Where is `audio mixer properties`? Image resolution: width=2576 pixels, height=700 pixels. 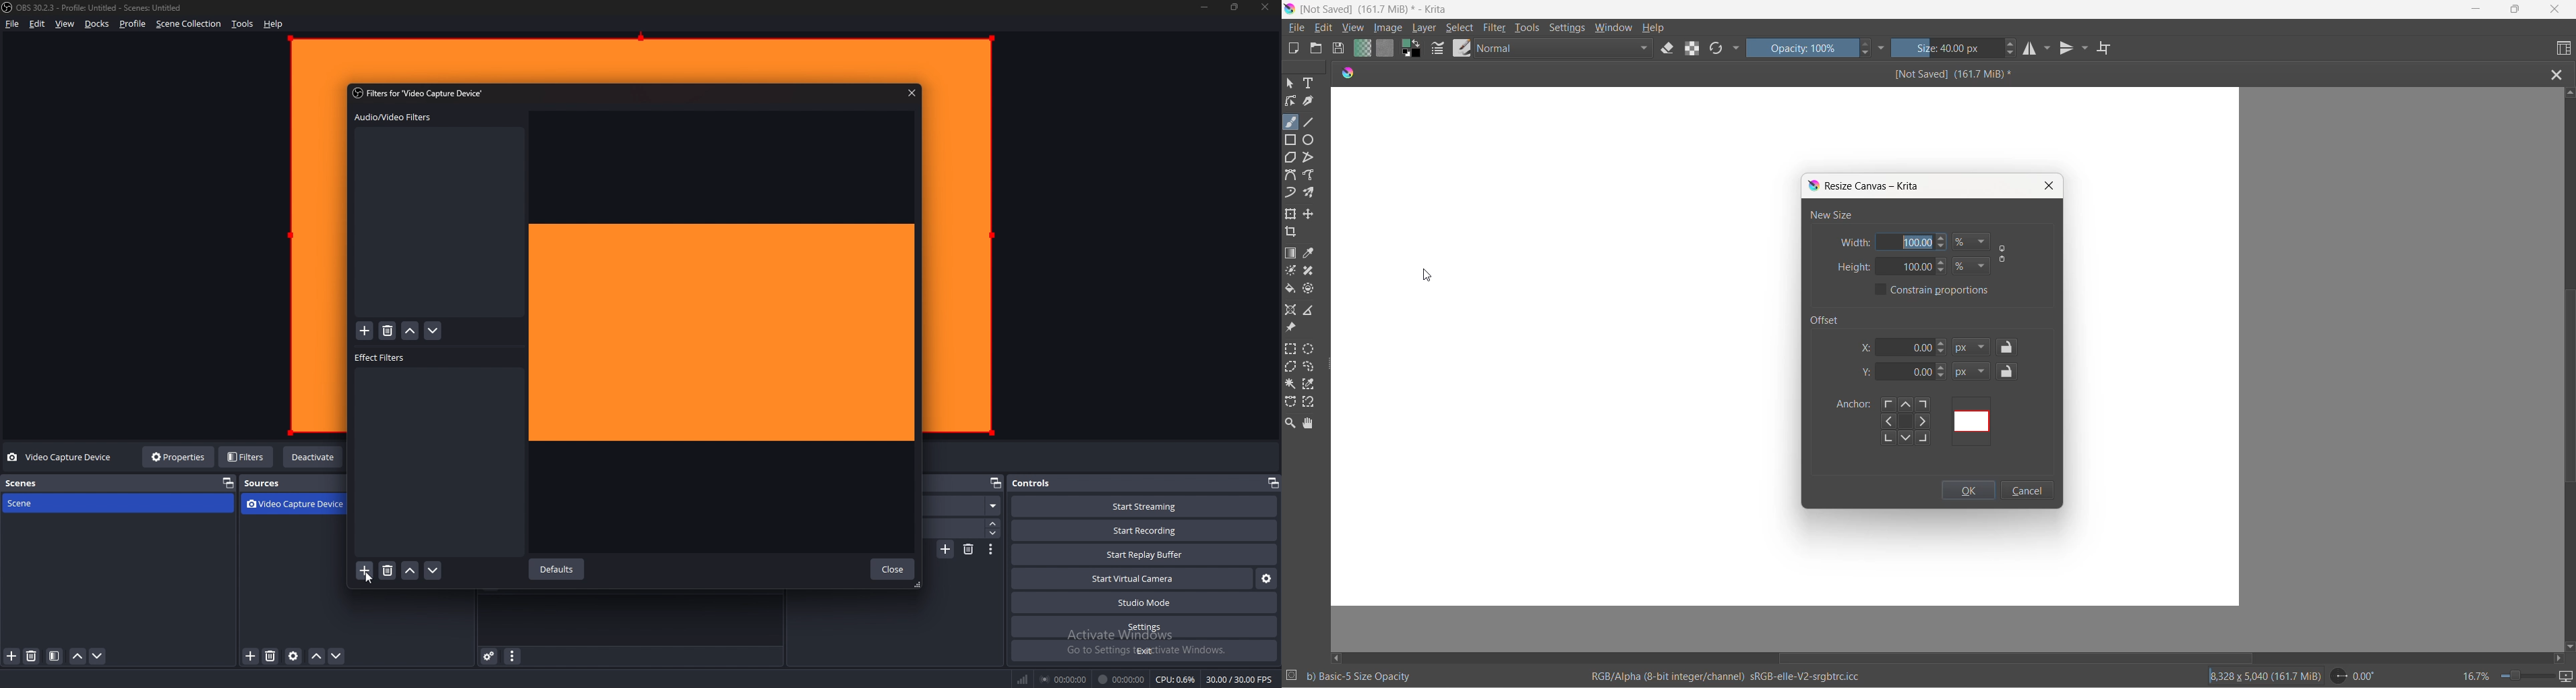
audio mixer properties is located at coordinates (511, 656).